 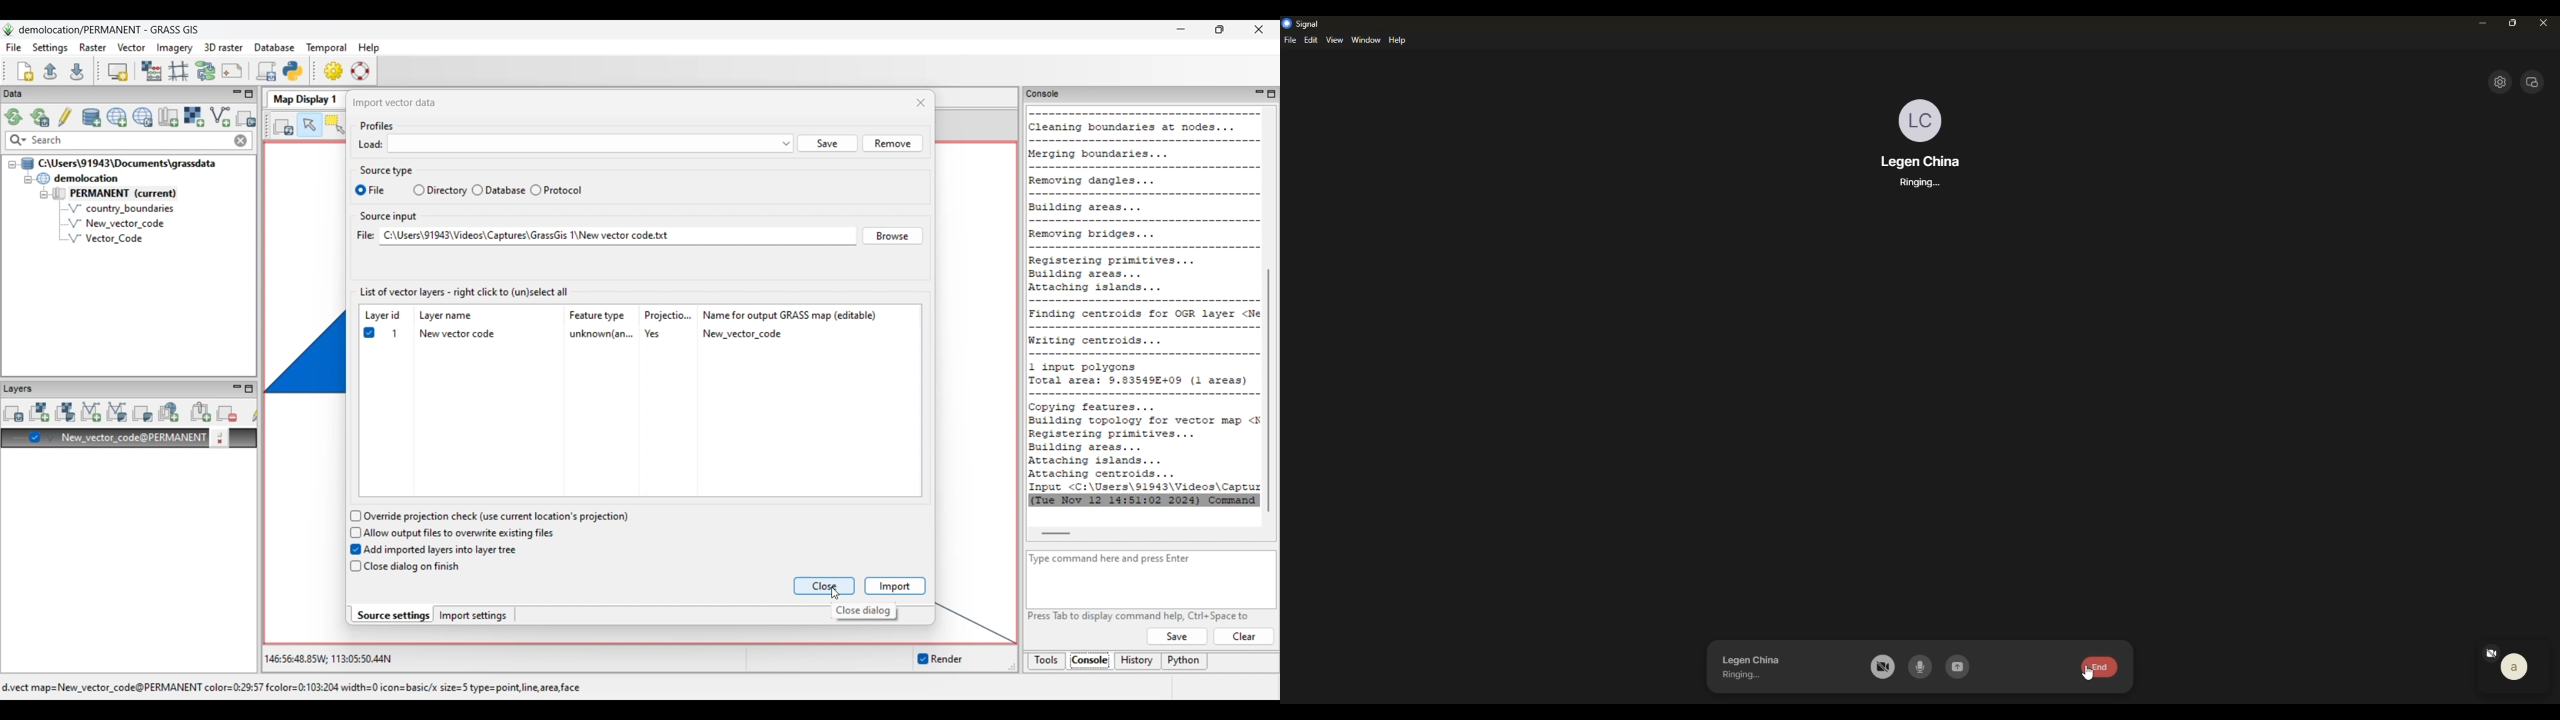 I want to click on a, so click(x=2526, y=673).